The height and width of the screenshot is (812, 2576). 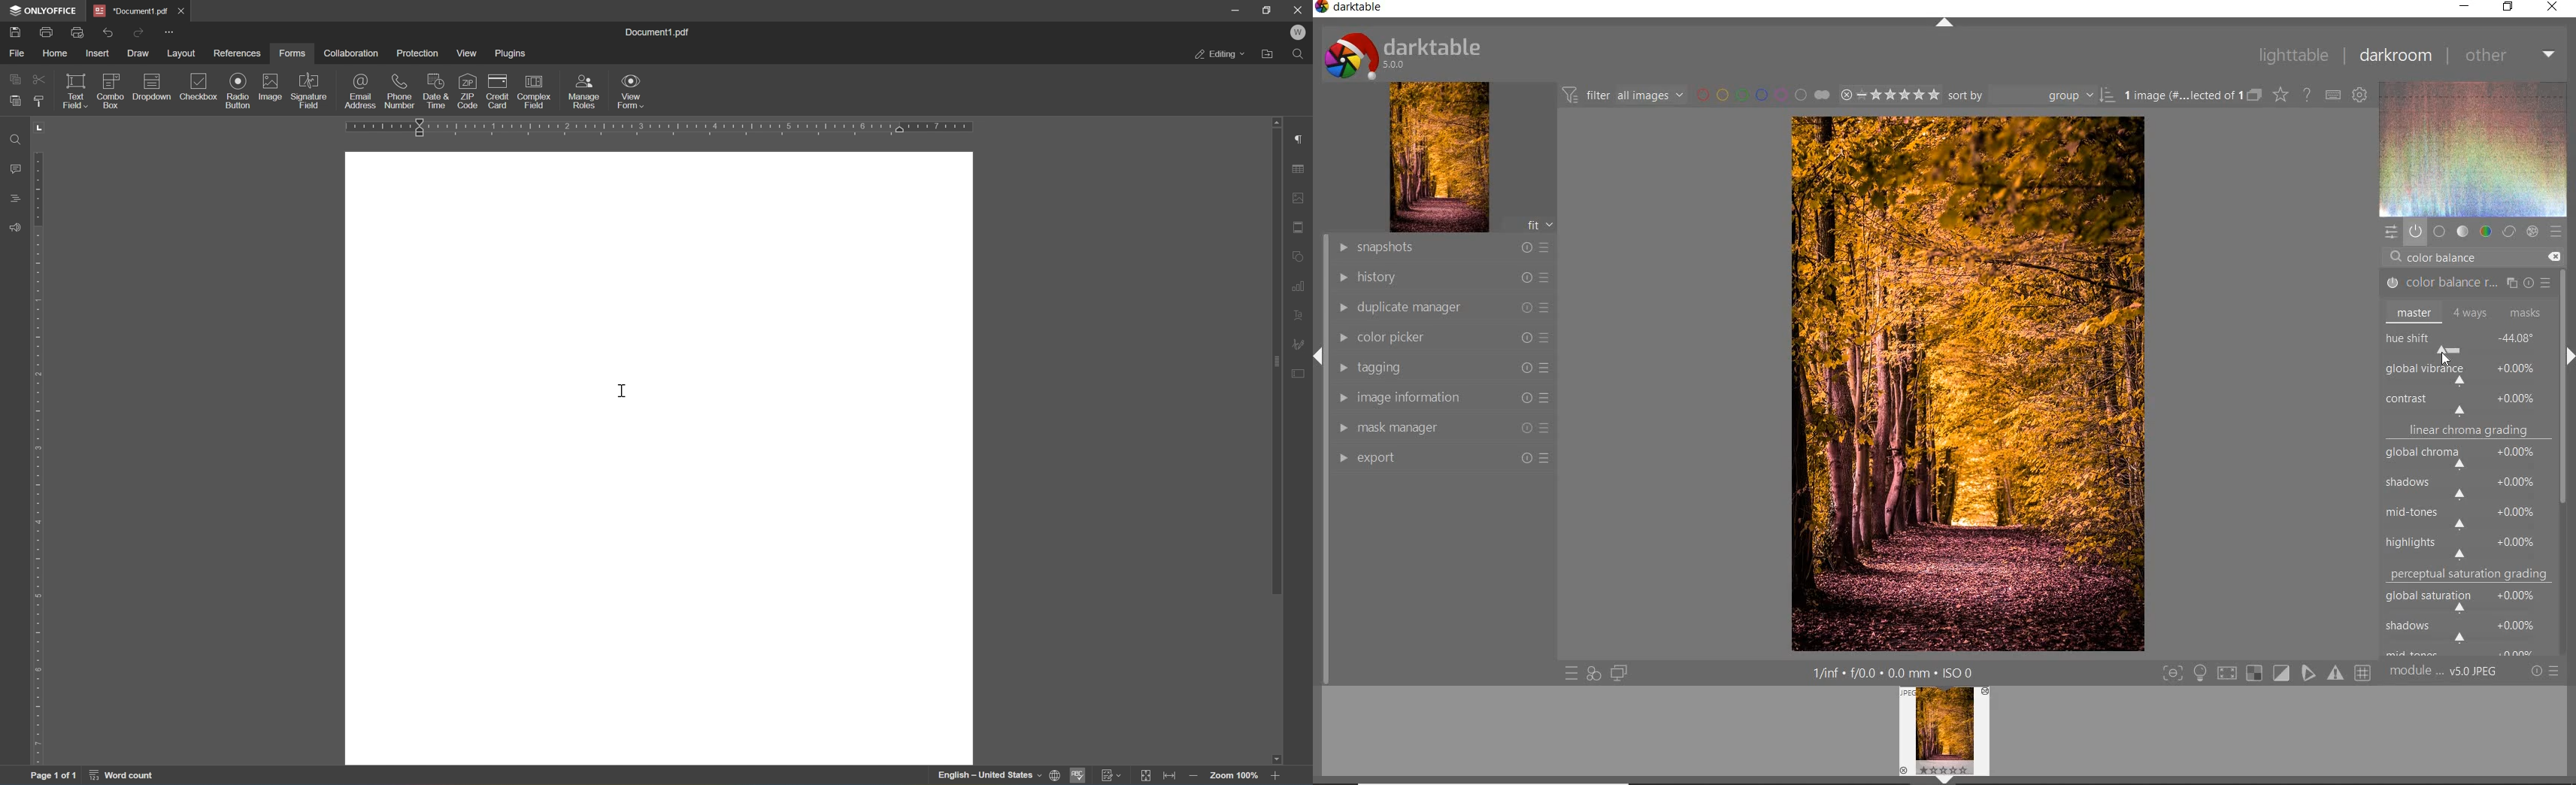 What do you see at coordinates (1571, 671) in the screenshot?
I see `quick access to preset` at bounding box center [1571, 671].